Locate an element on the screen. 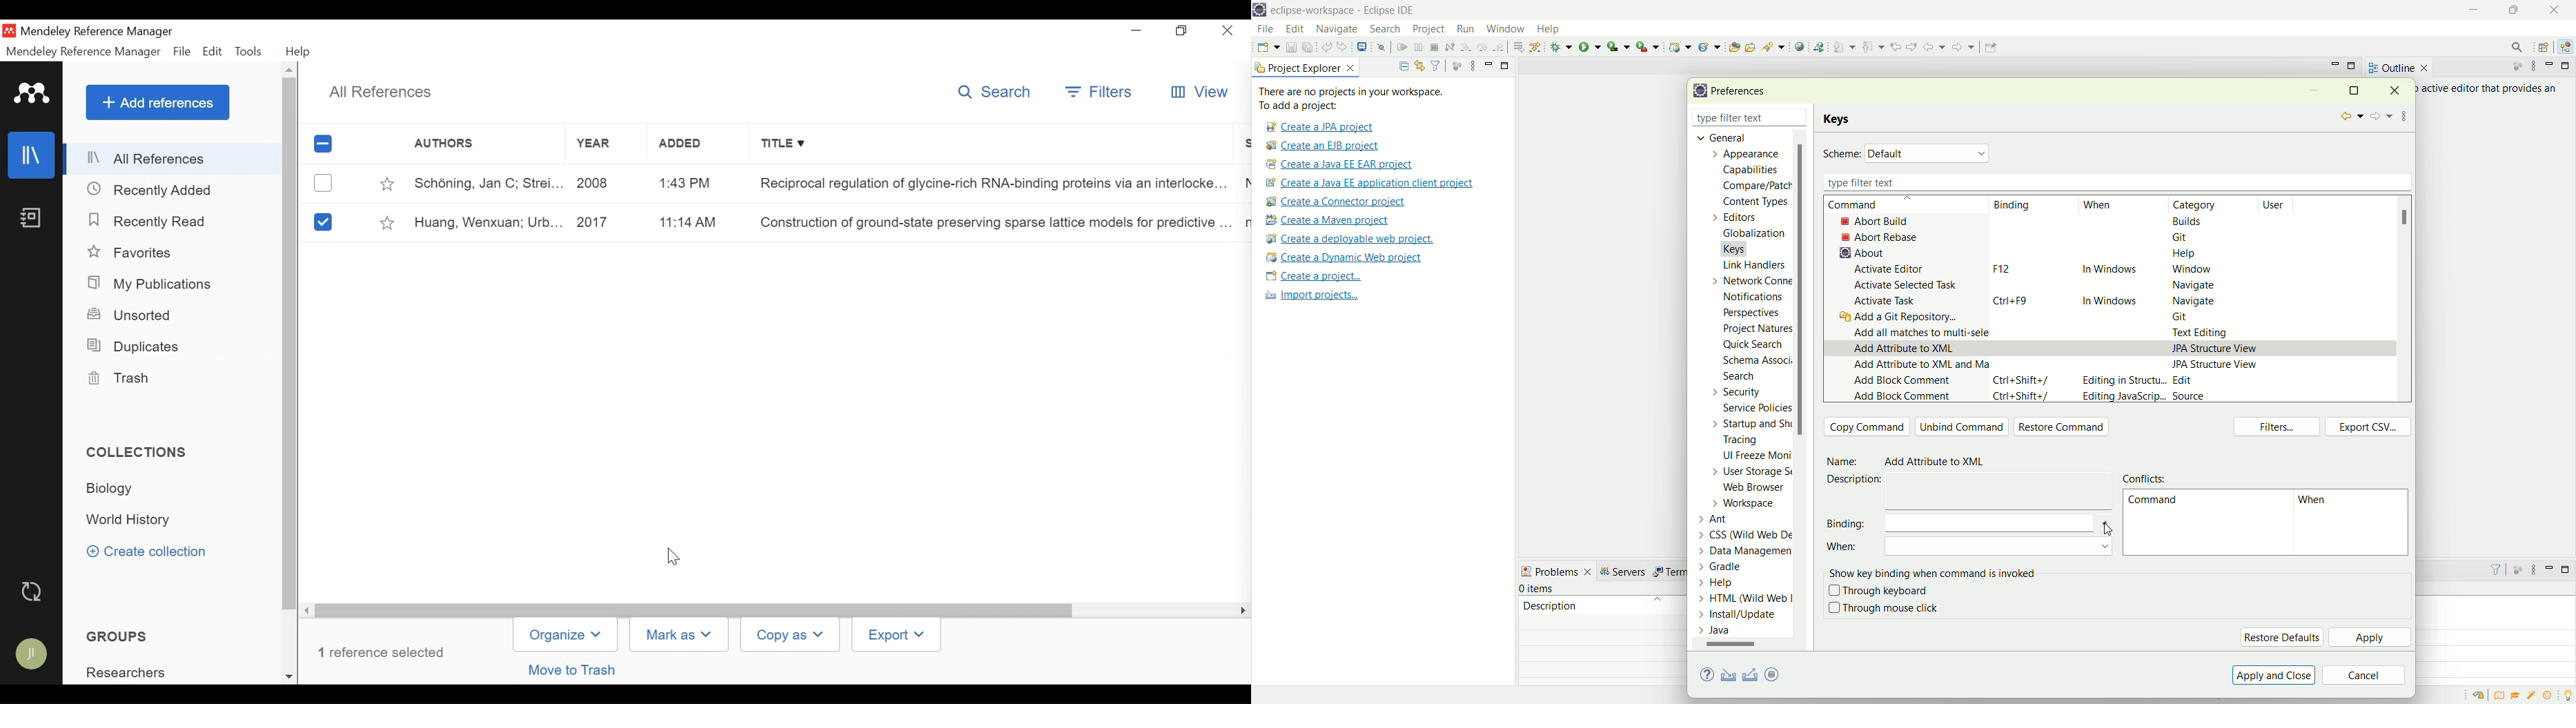 The image size is (2576, 728). Search is located at coordinates (995, 93).